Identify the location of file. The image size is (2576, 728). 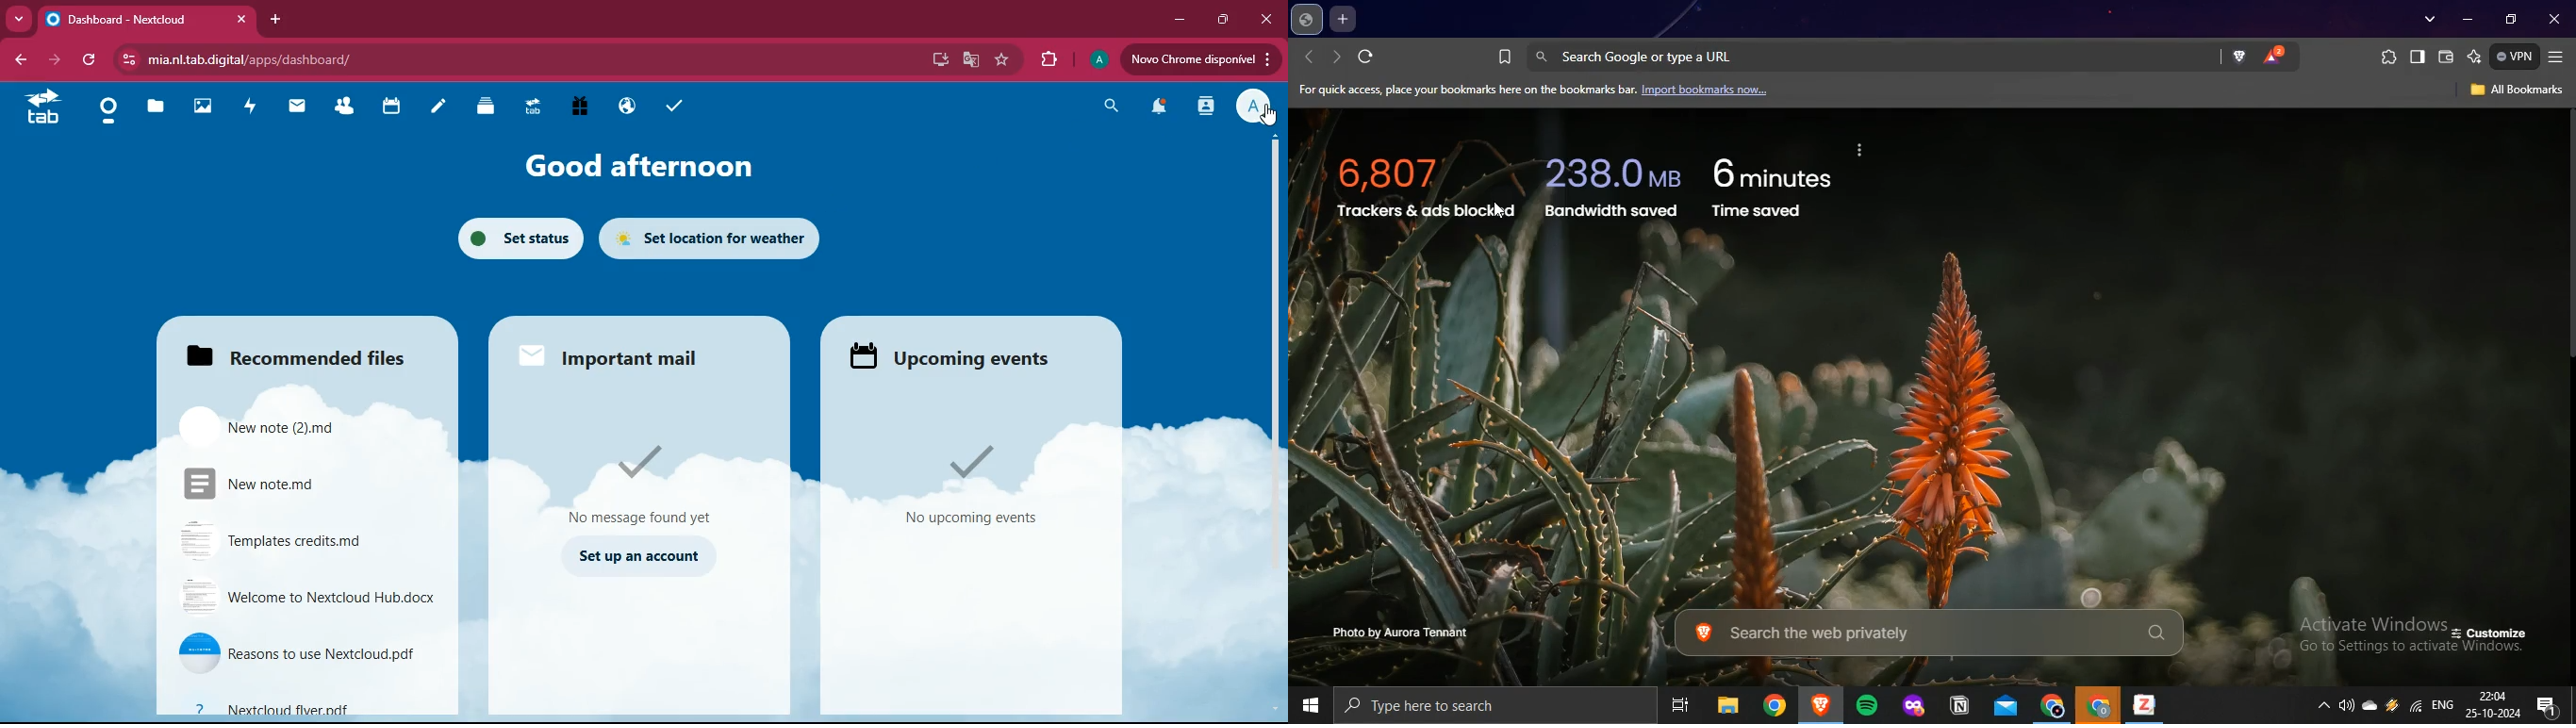
(267, 480).